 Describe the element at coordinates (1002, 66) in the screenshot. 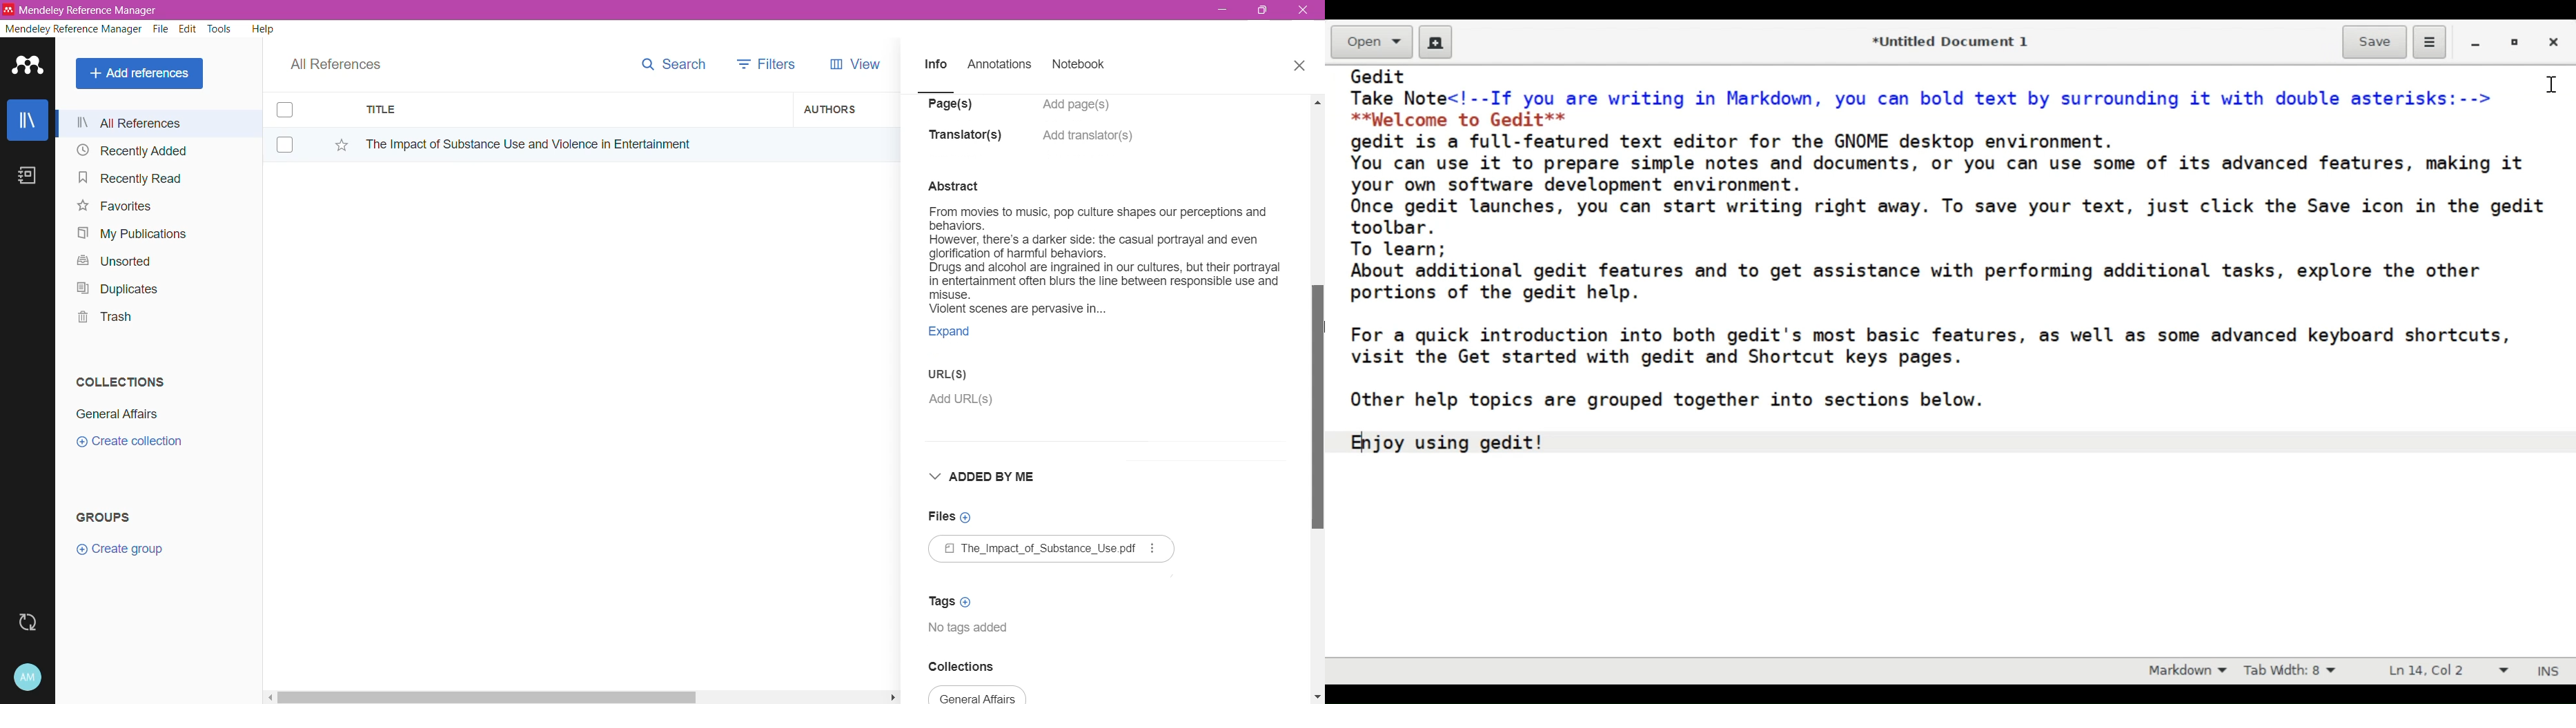

I see `annotations` at that location.